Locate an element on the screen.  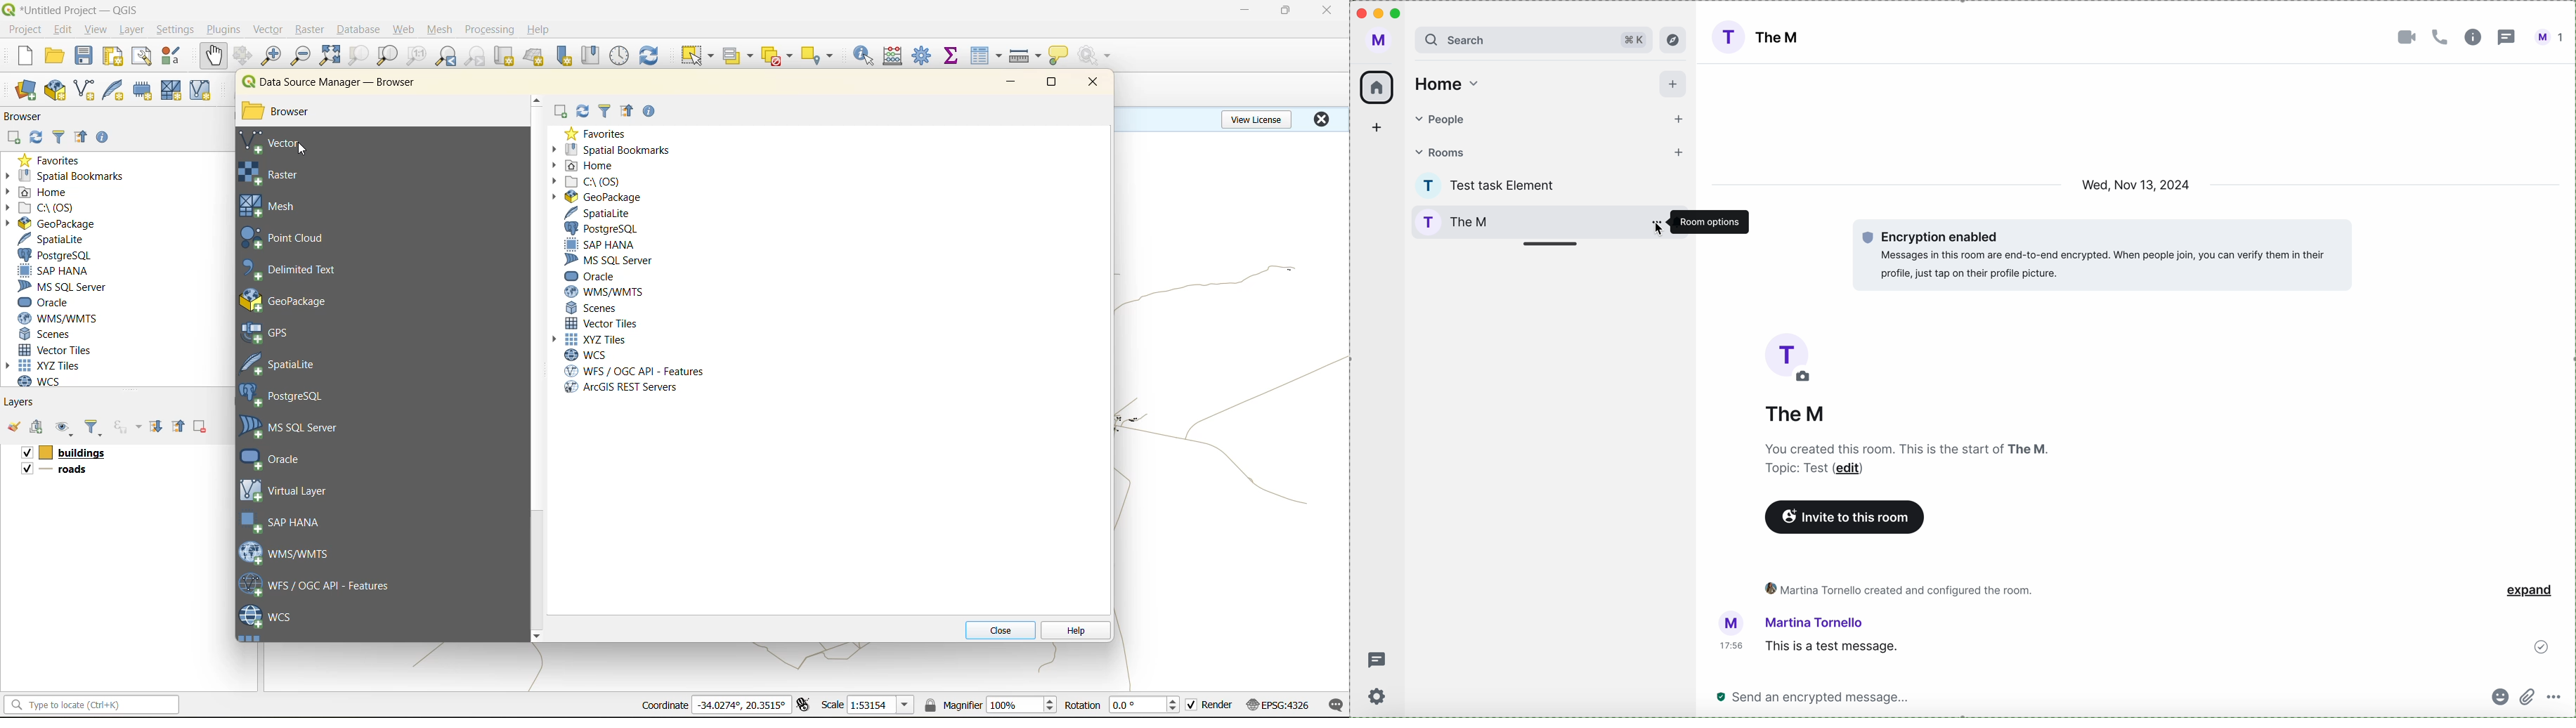
threads is located at coordinates (1376, 660).